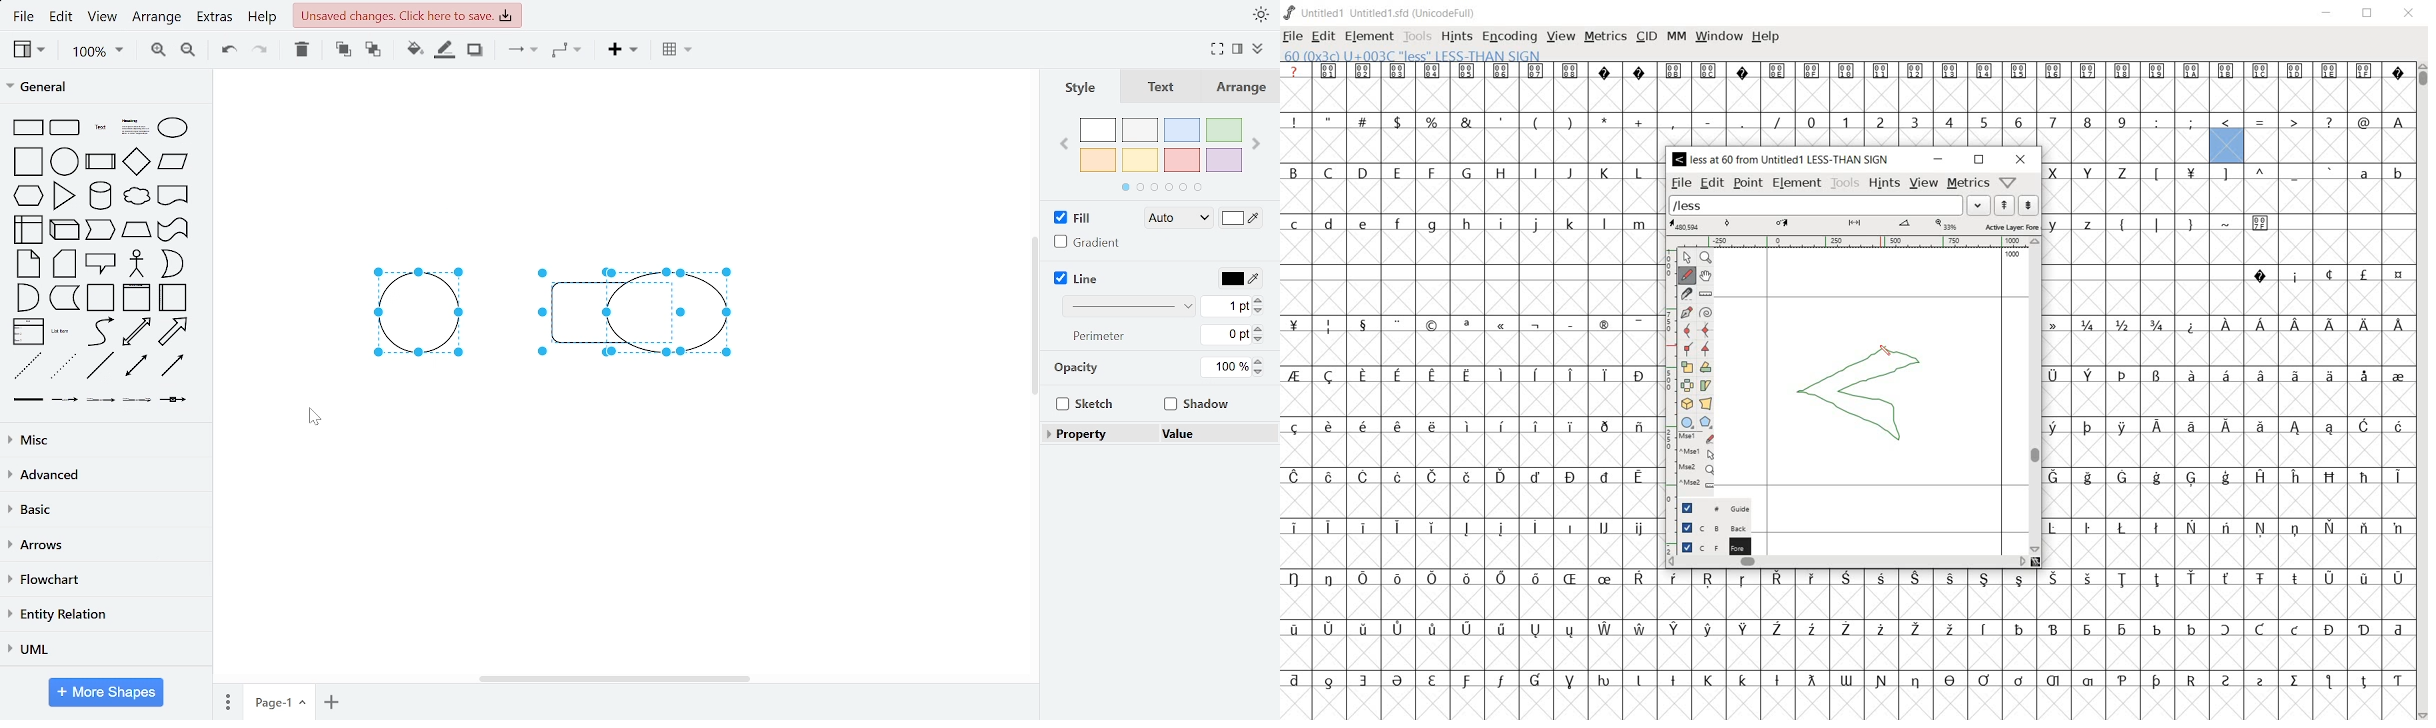  What do you see at coordinates (174, 367) in the screenshot?
I see `directional connector` at bounding box center [174, 367].